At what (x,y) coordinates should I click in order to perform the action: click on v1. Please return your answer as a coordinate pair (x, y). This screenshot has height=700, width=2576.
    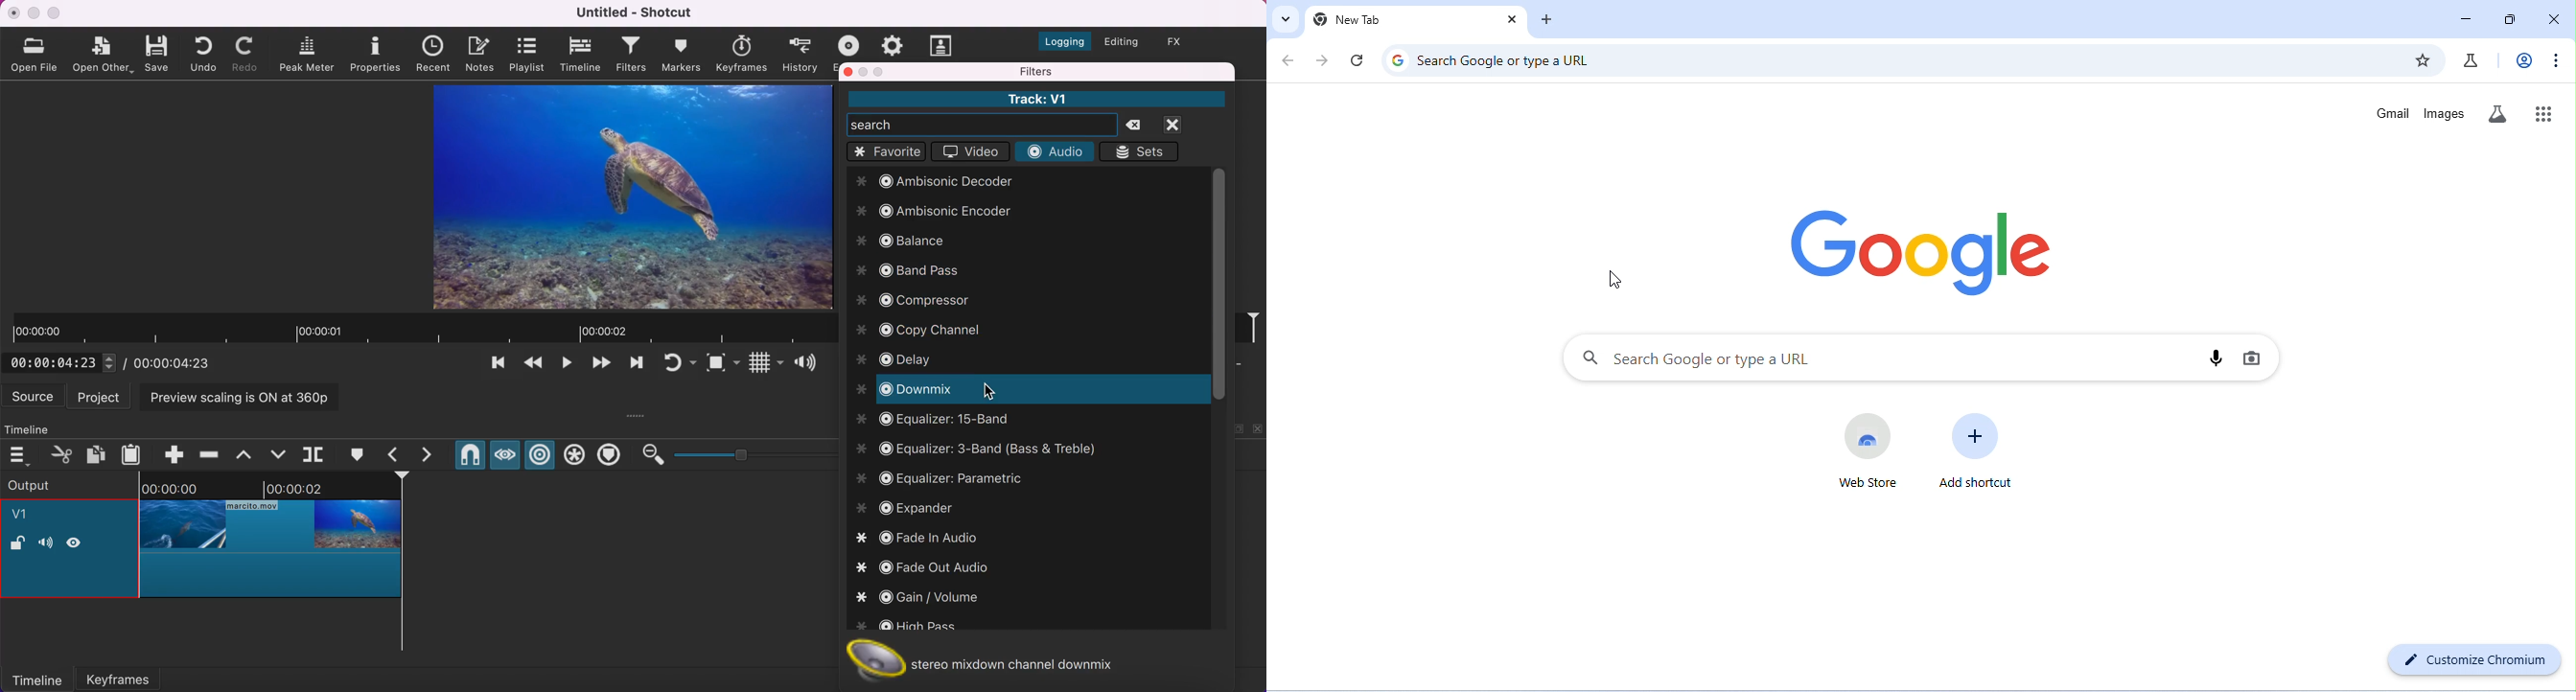
    Looking at the image, I should click on (25, 516).